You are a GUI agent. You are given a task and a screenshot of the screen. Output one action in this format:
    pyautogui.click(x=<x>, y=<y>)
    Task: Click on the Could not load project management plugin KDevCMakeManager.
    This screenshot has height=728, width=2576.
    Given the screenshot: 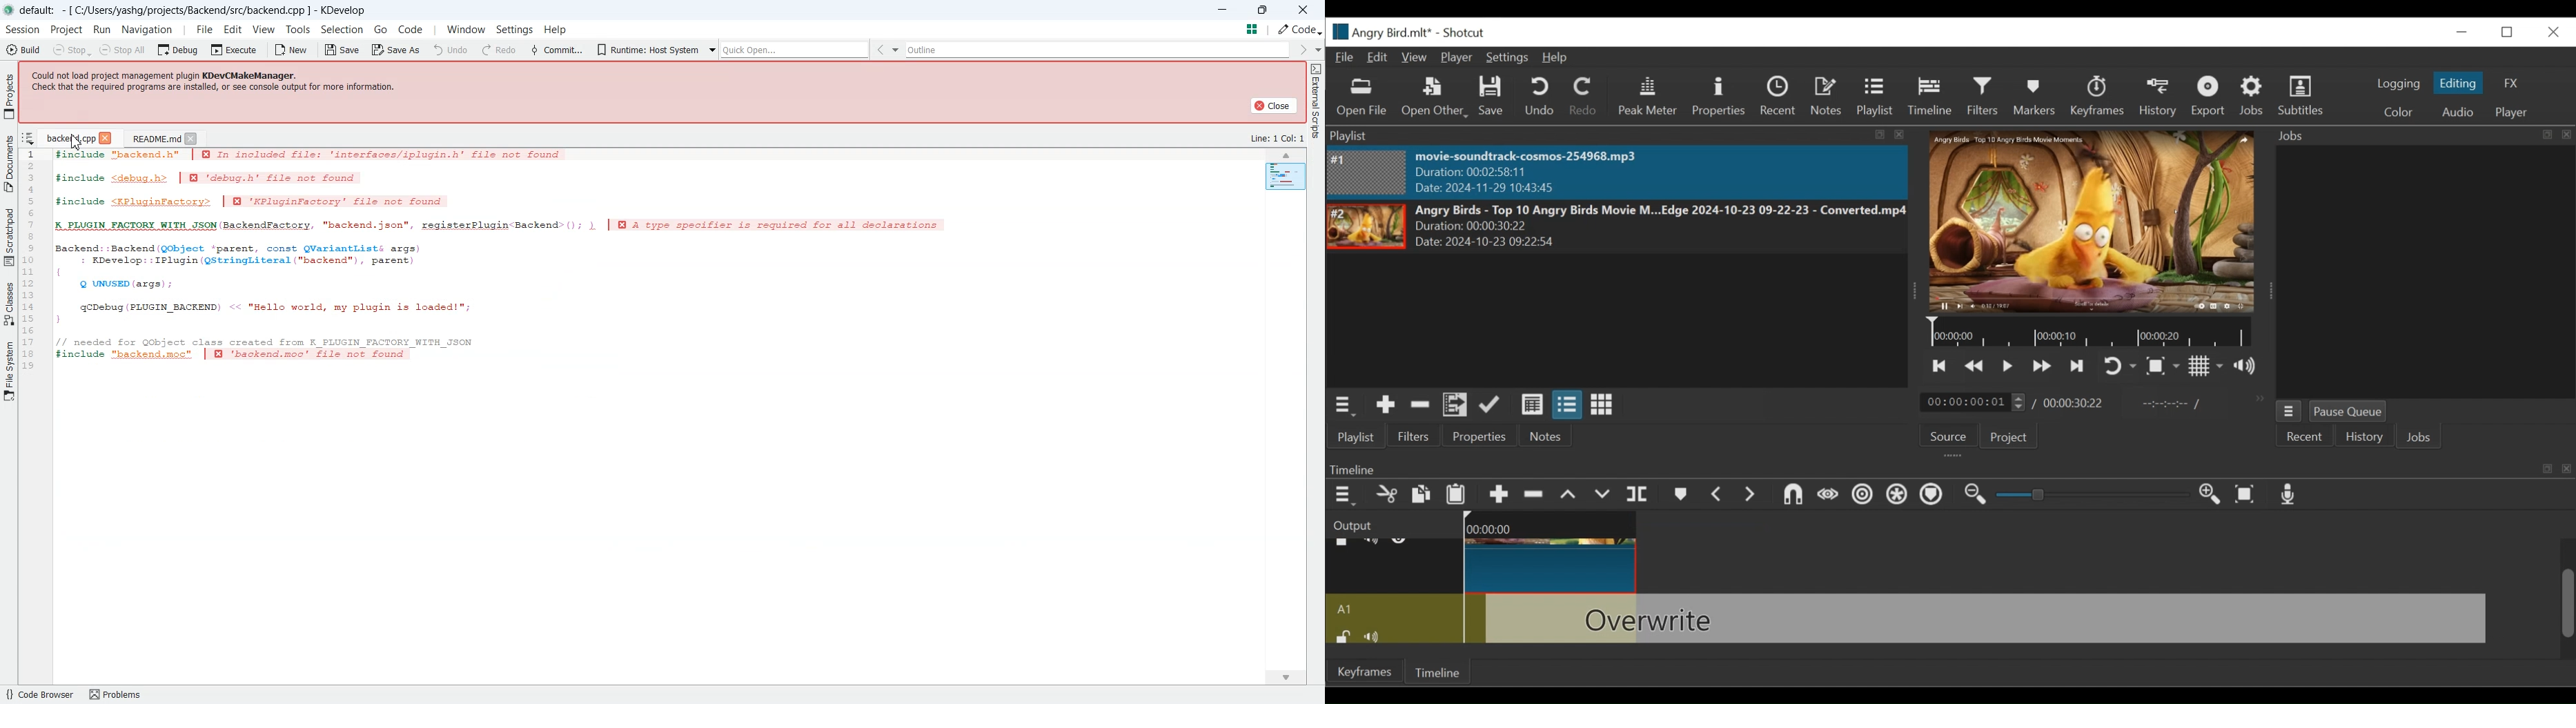 What is the action you would take?
    pyautogui.click(x=172, y=74)
    